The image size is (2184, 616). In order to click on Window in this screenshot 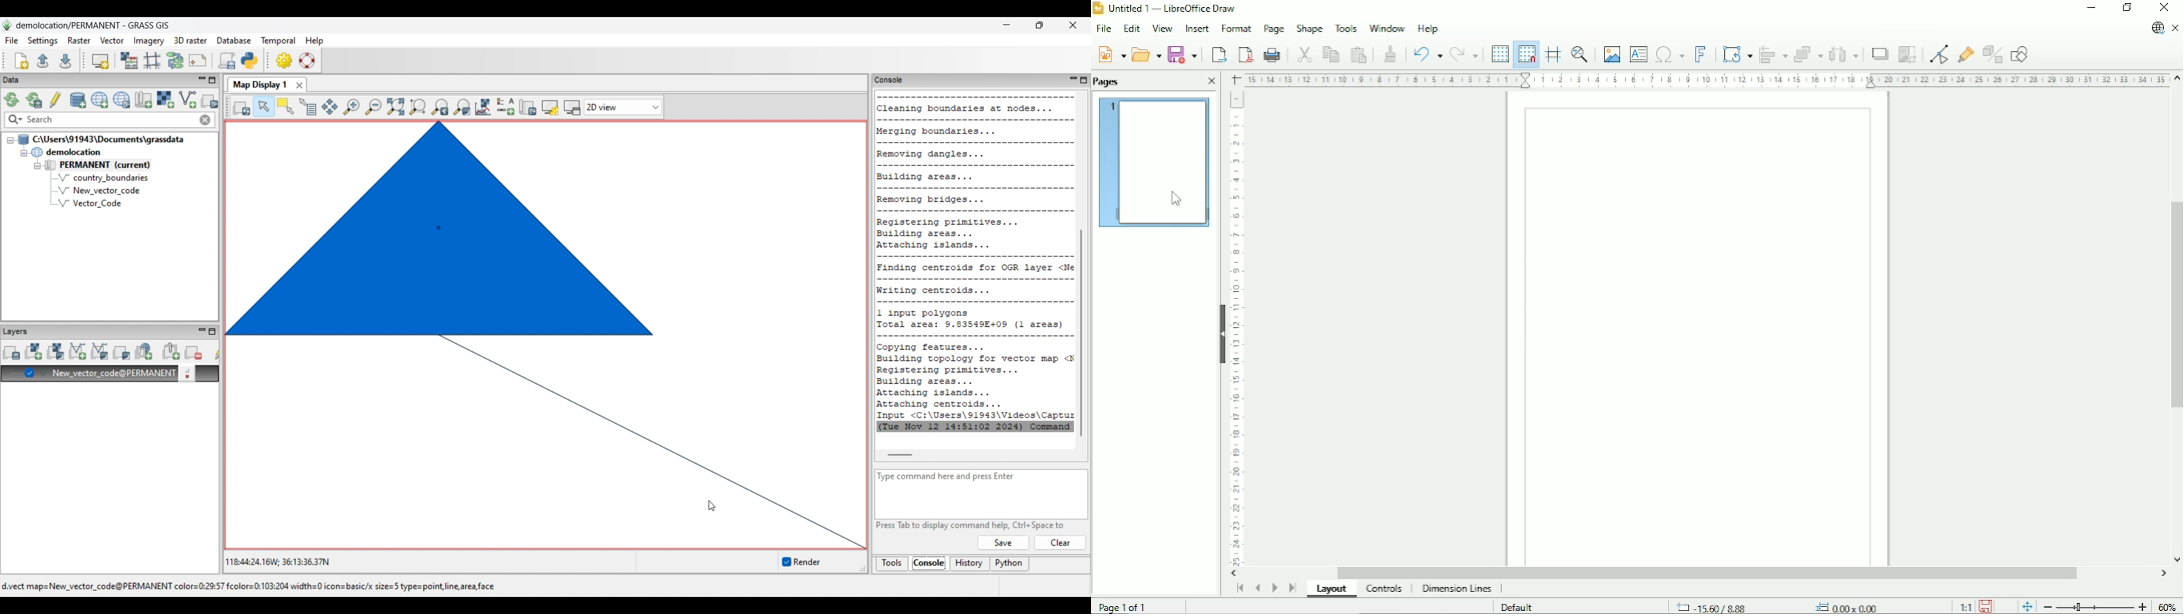, I will do `click(1387, 26)`.